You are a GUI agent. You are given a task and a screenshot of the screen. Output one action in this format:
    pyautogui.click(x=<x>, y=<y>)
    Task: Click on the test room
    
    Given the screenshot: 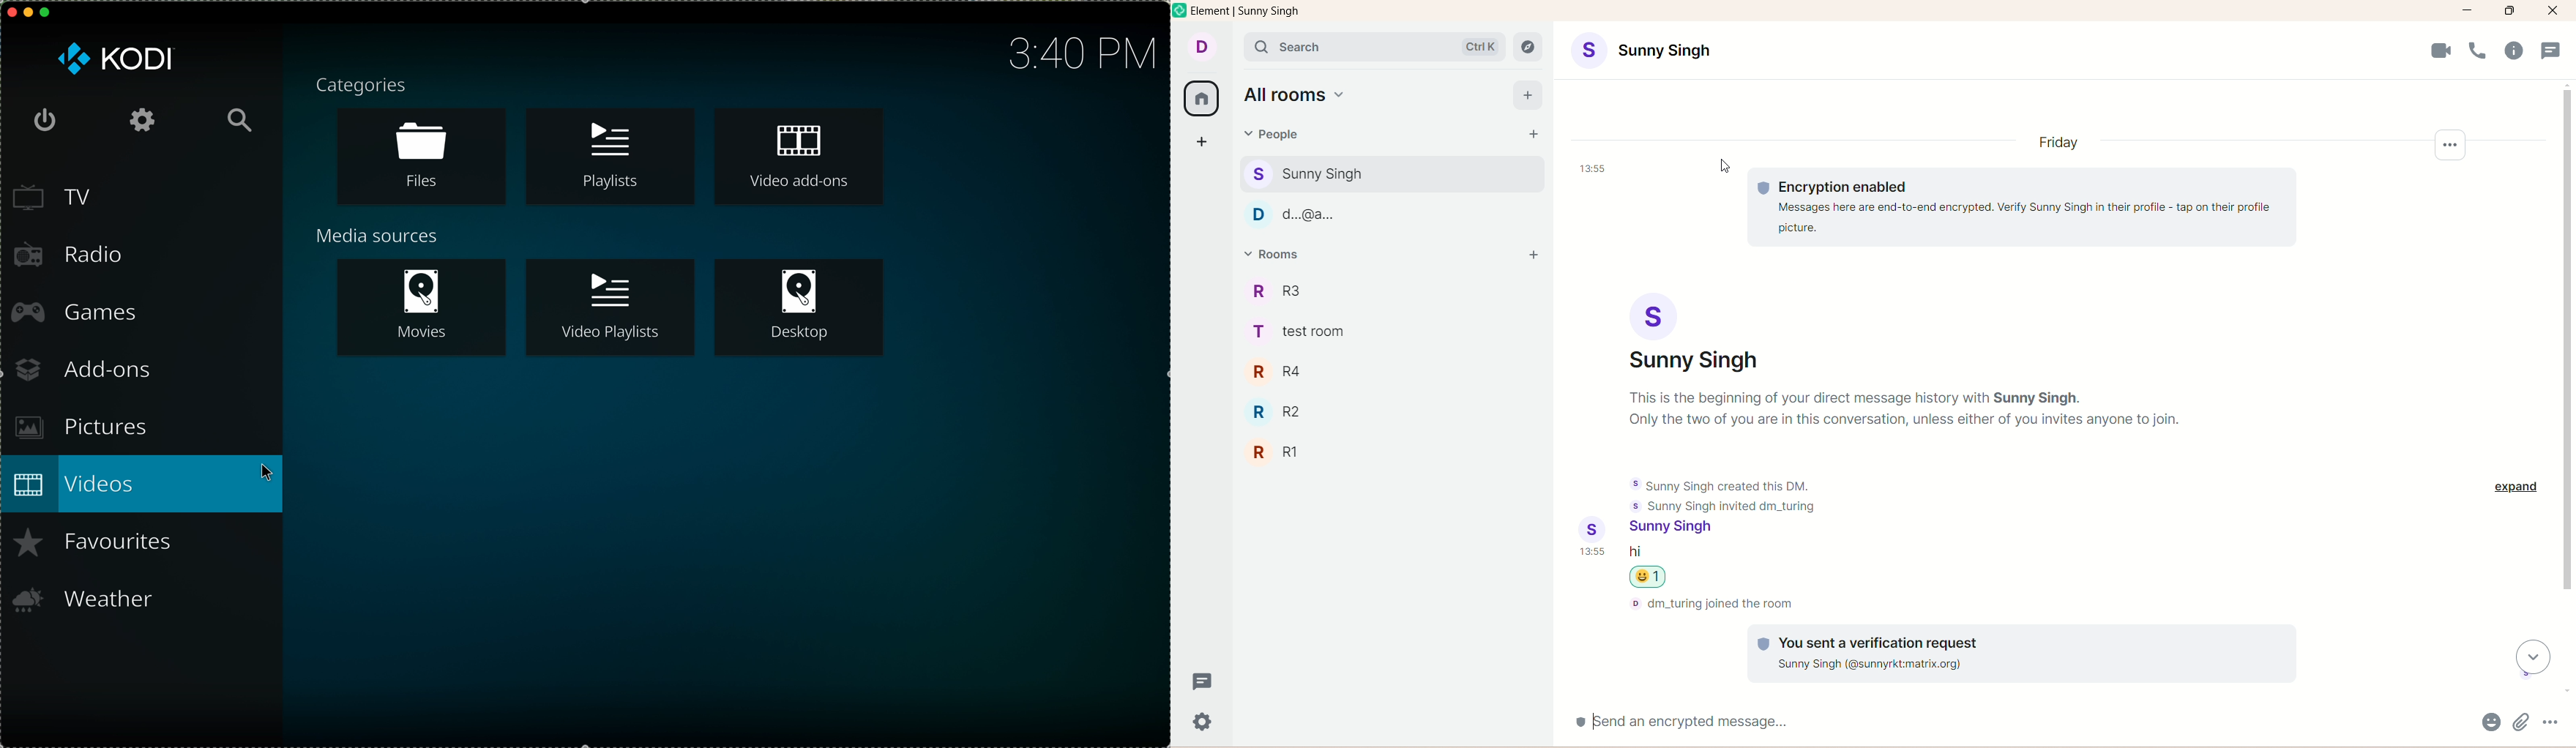 What is the action you would take?
    pyautogui.click(x=1305, y=332)
    